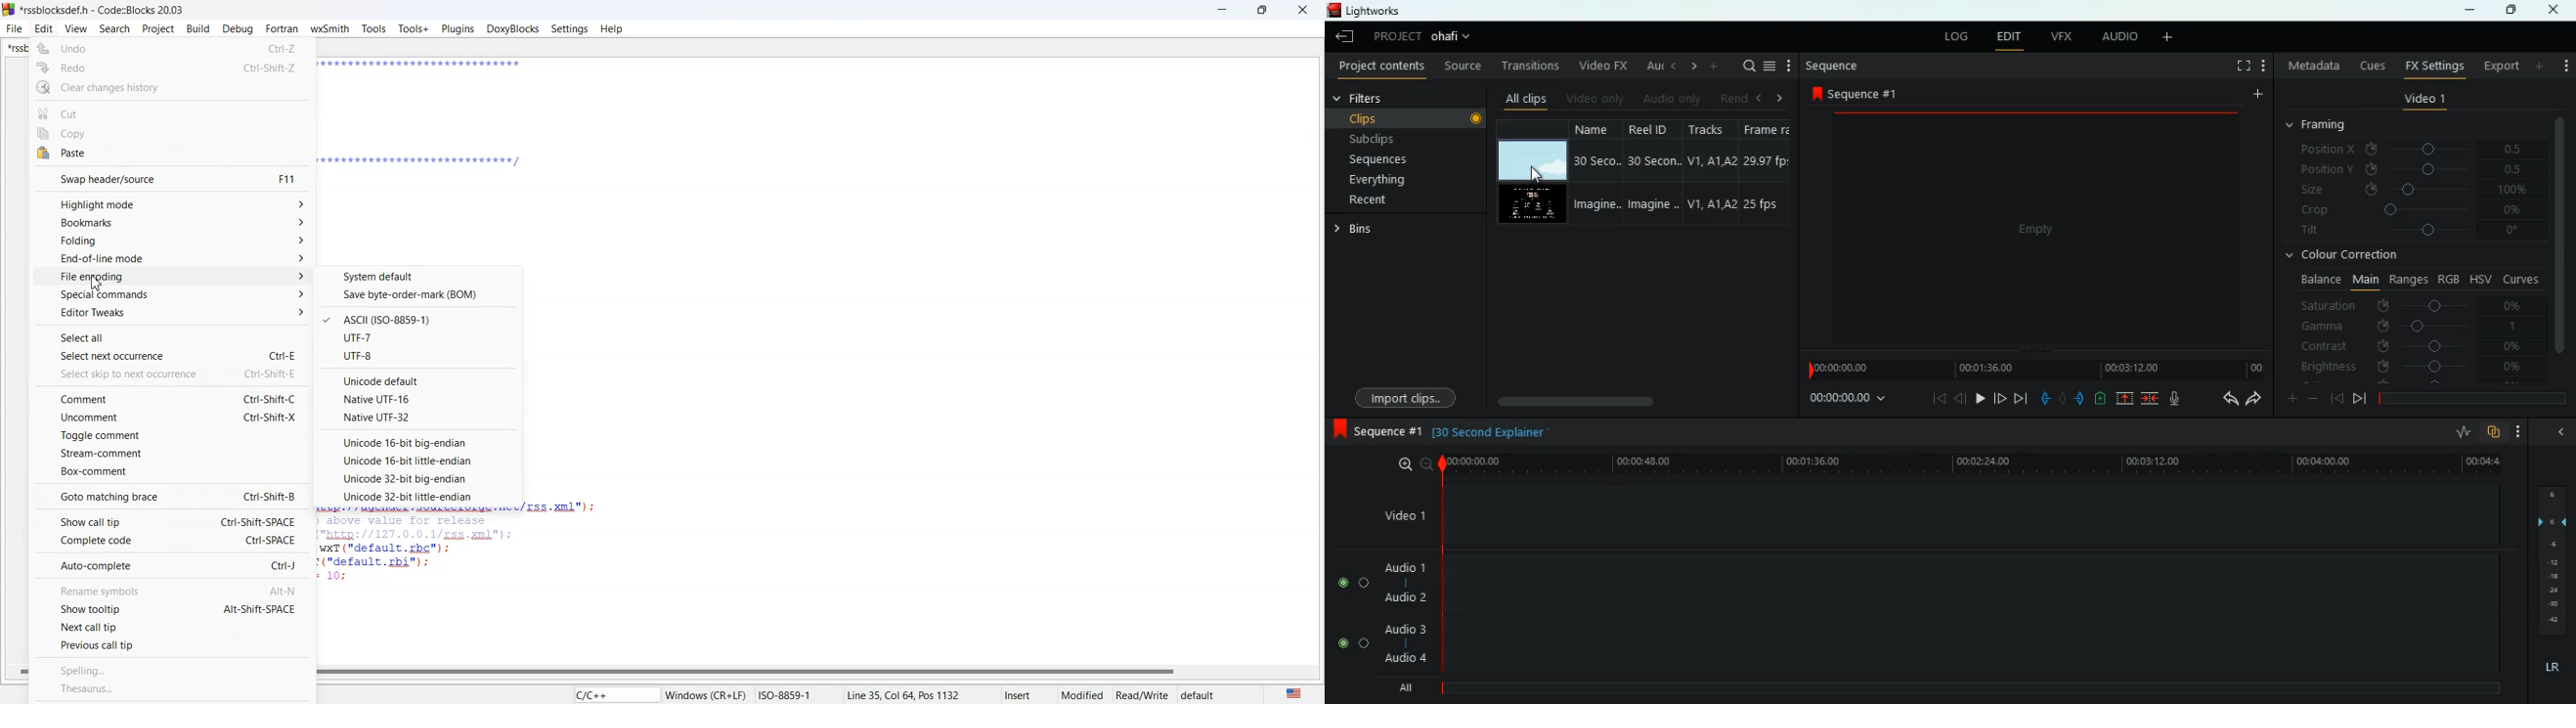  Describe the element at coordinates (1522, 96) in the screenshot. I see `all clips` at that location.